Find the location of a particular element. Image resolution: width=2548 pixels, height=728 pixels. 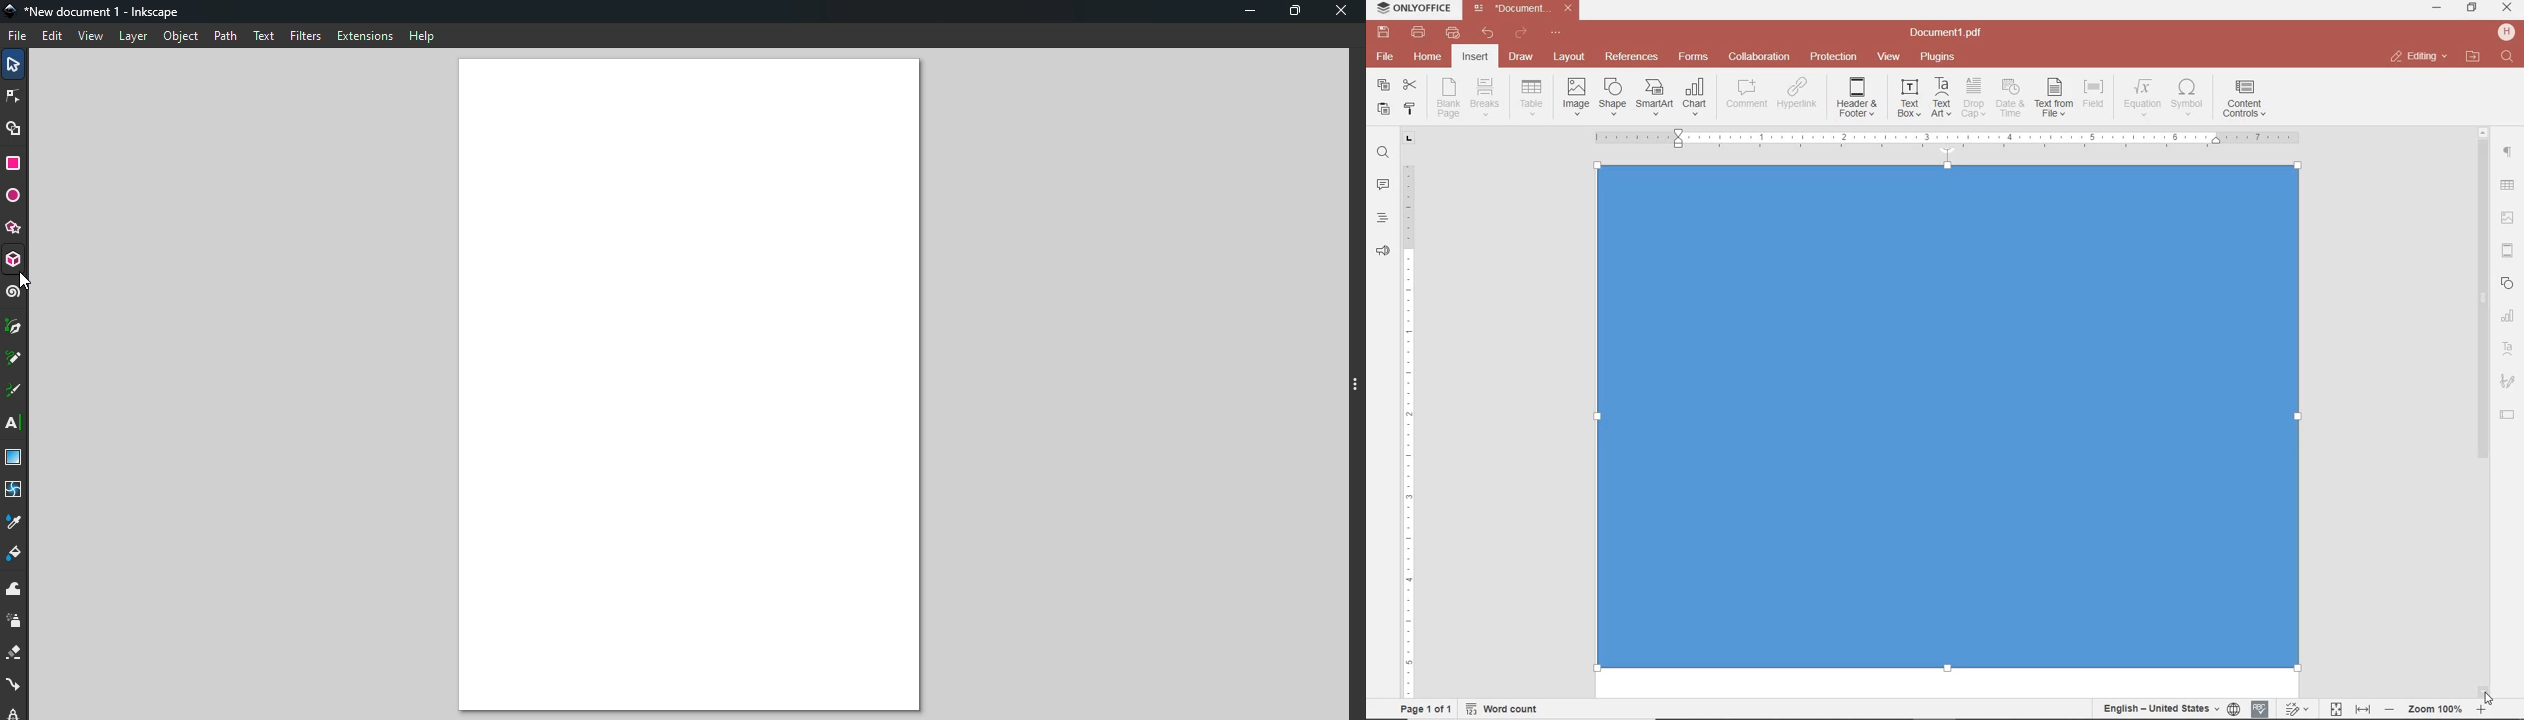

Shape builder tool is located at coordinates (14, 127).